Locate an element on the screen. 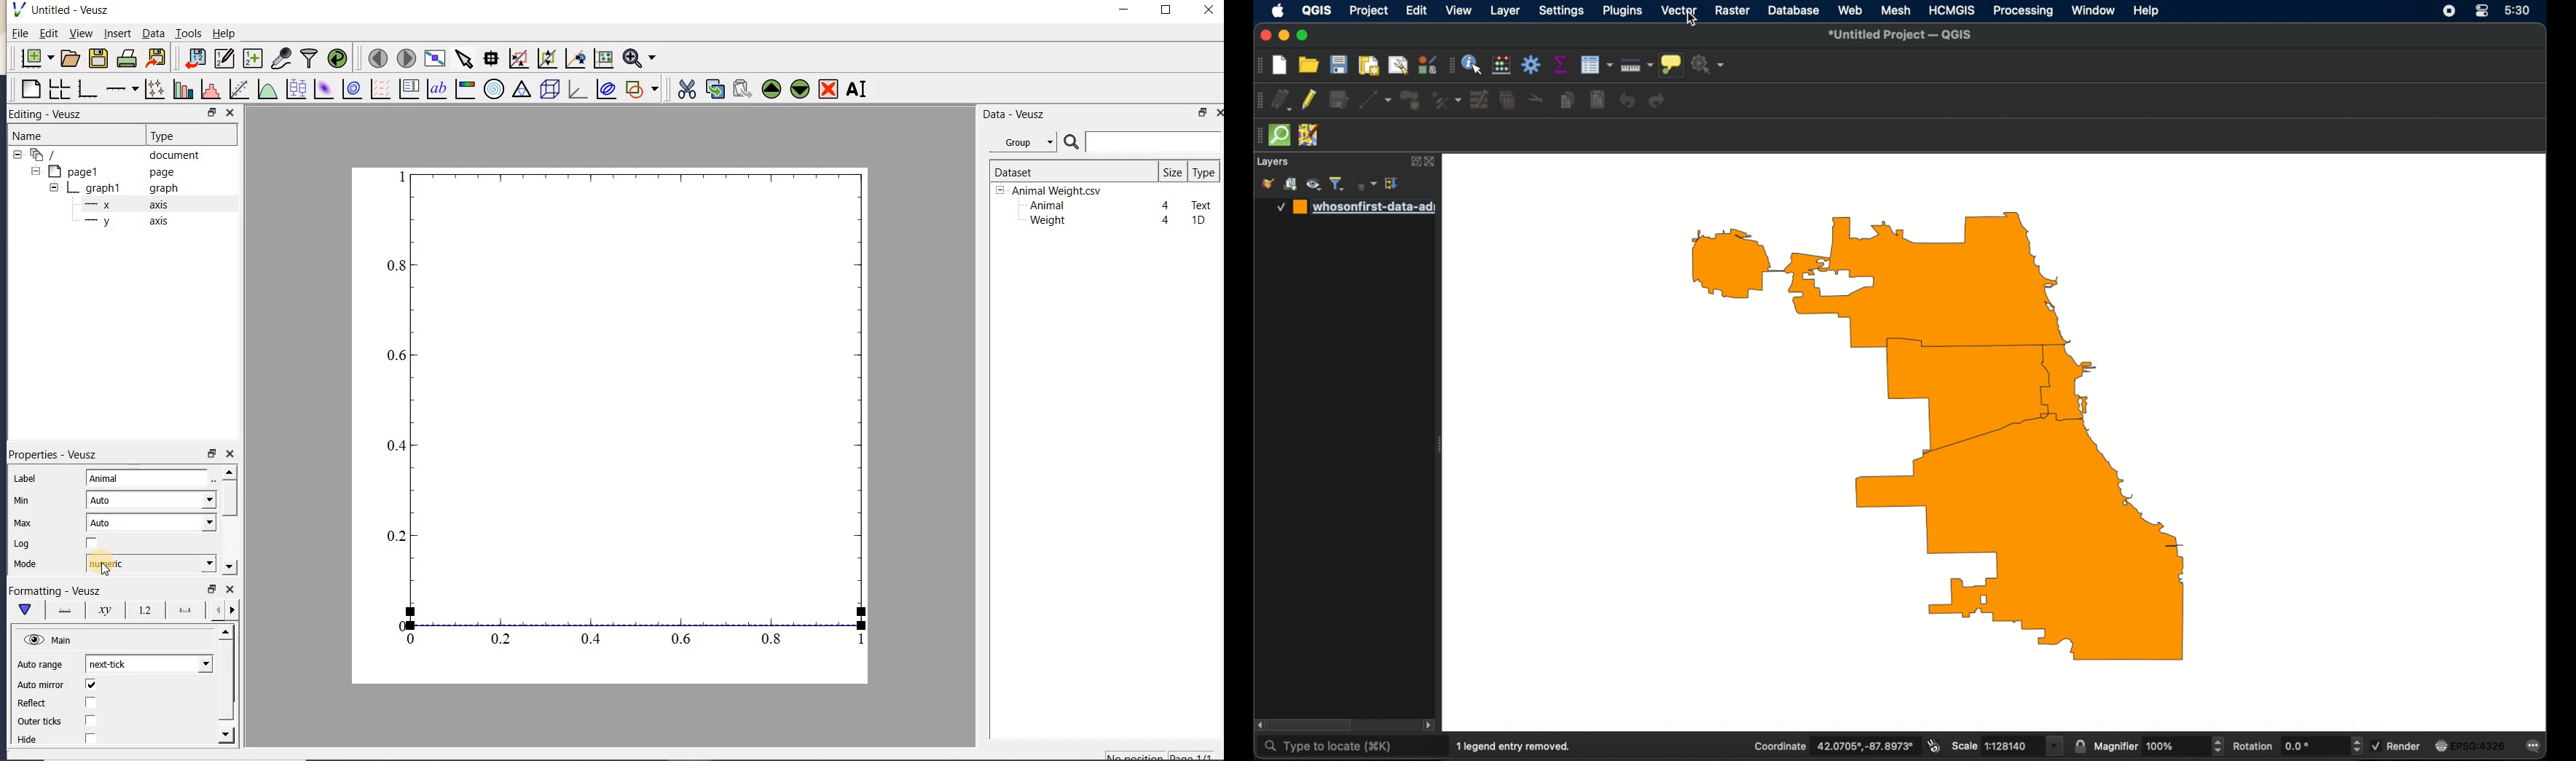  read data points on the graph is located at coordinates (490, 59).